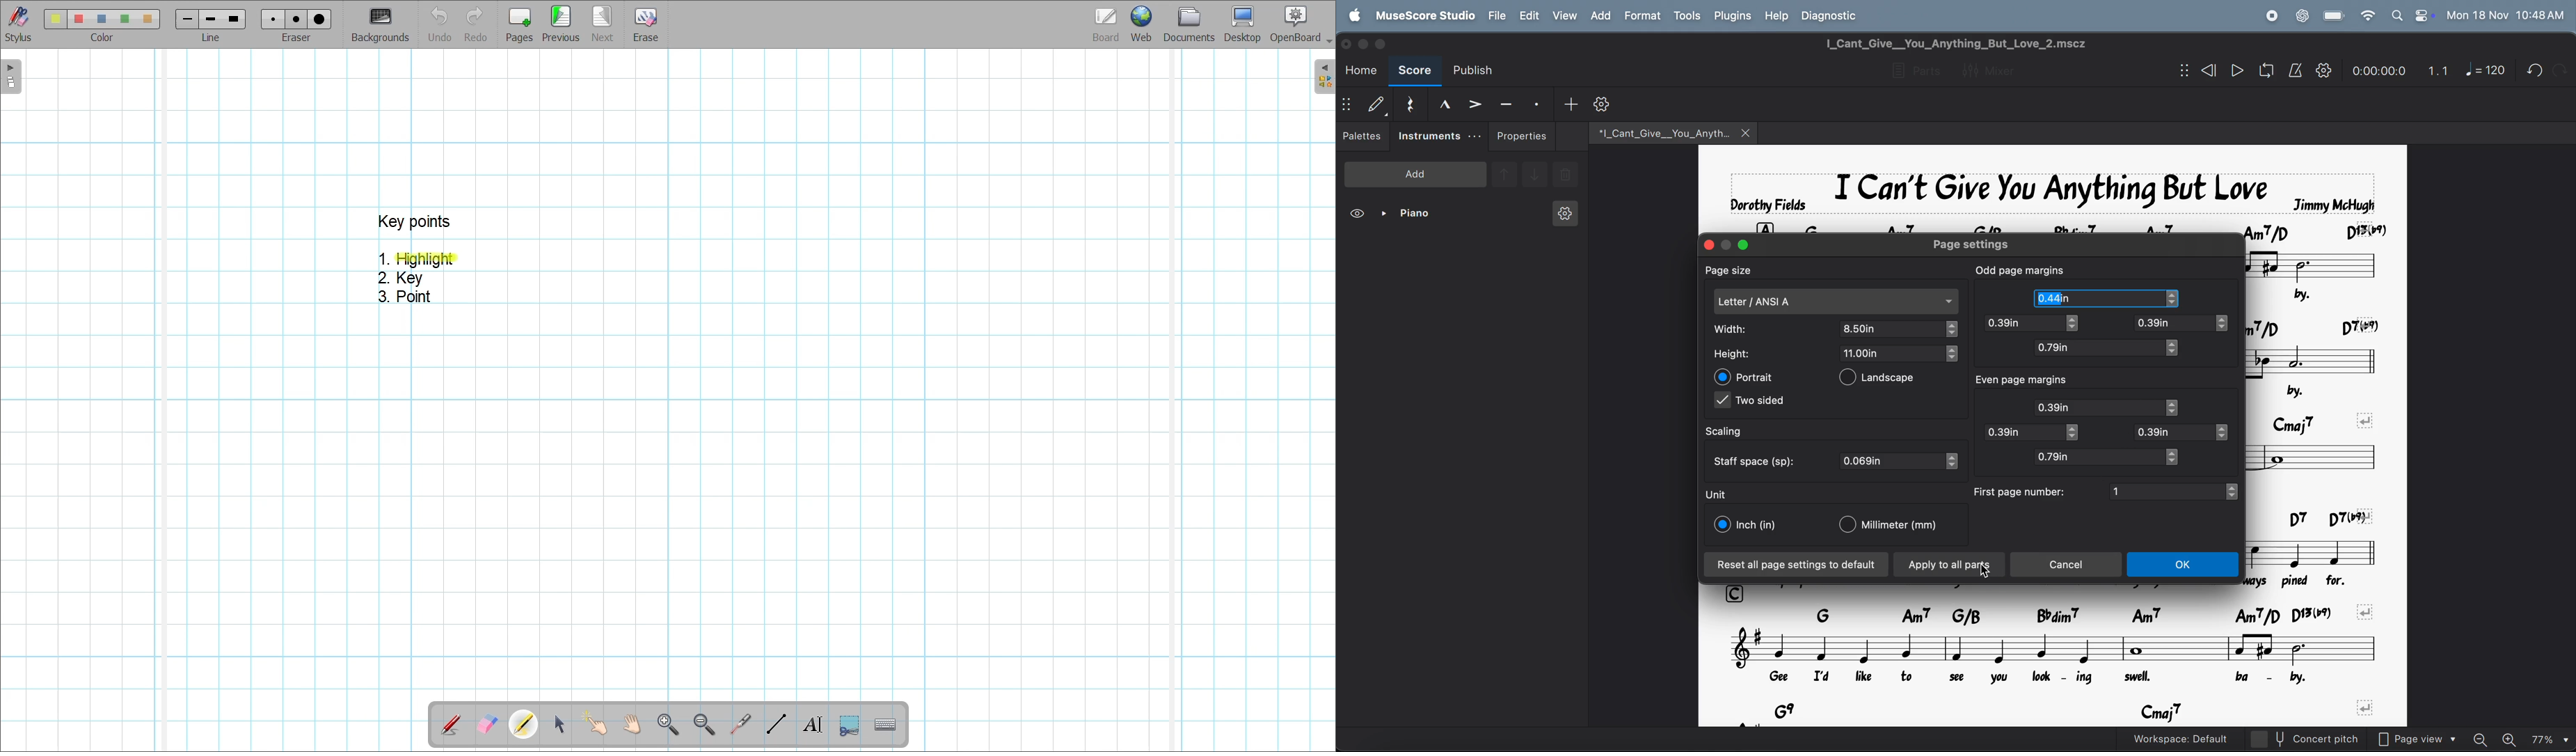 The width and height of the screenshot is (2576, 756). Describe the element at coordinates (2185, 566) in the screenshot. I see `ok` at that location.